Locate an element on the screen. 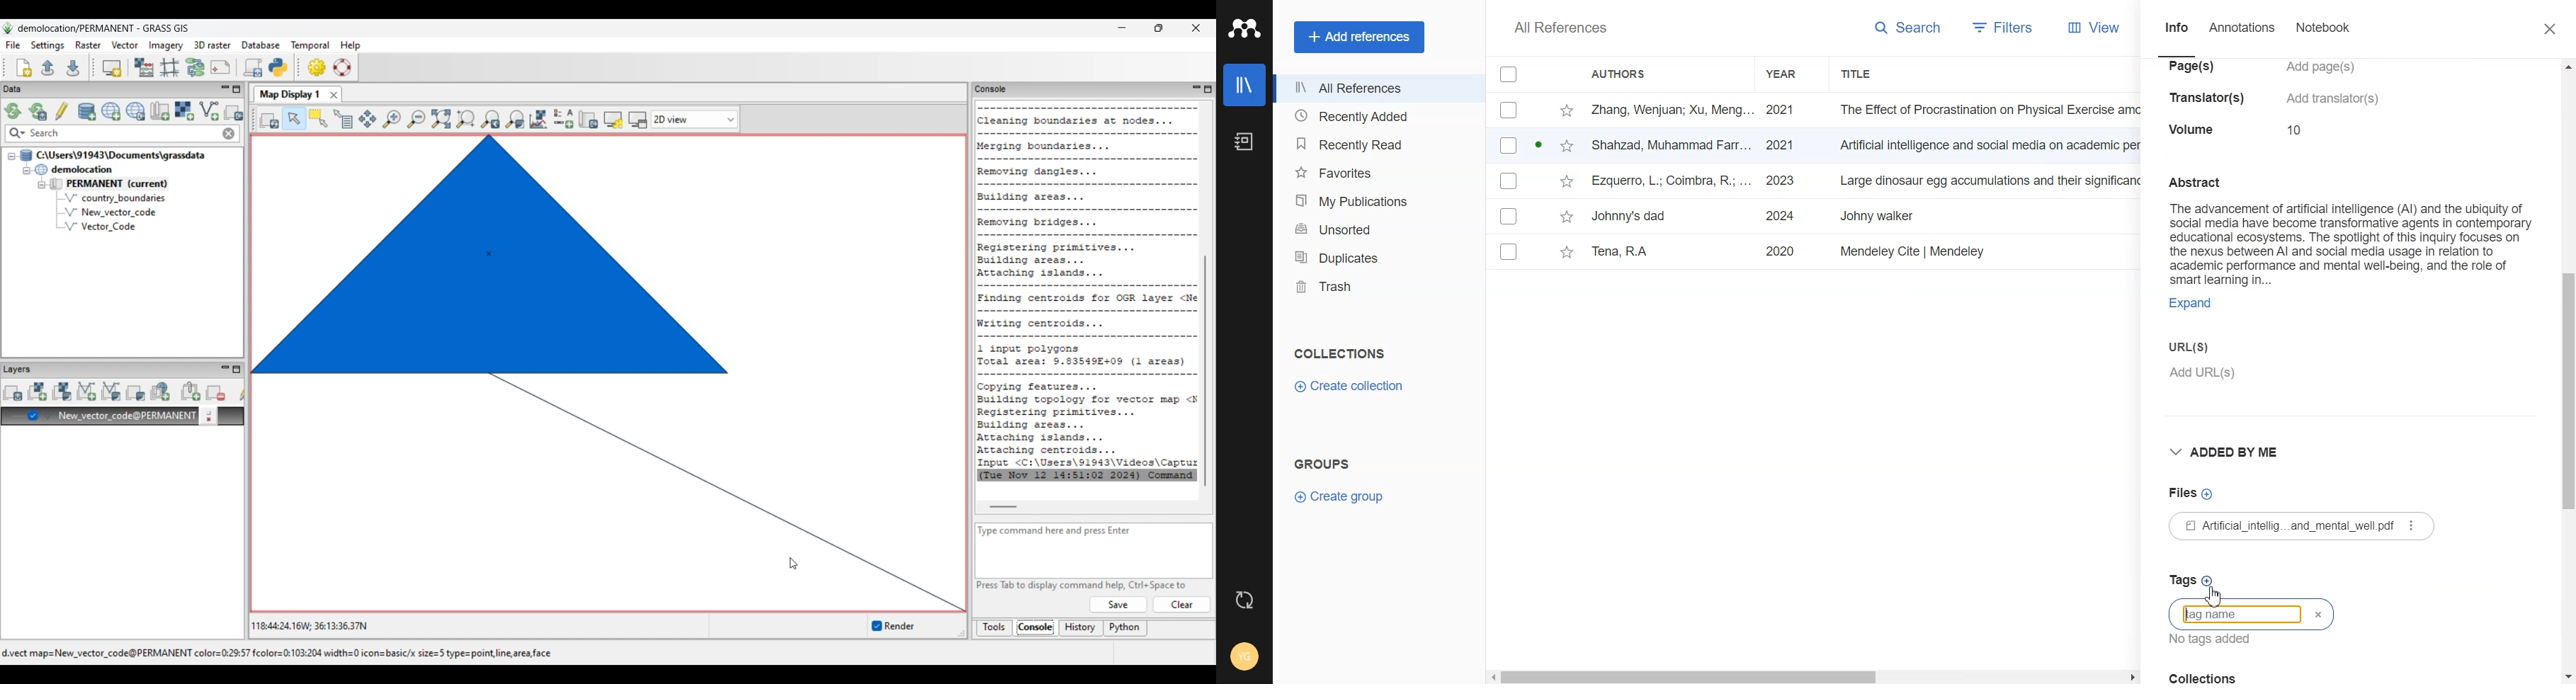 This screenshot has width=2576, height=700. Filters is located at coordinates (1998, 29).